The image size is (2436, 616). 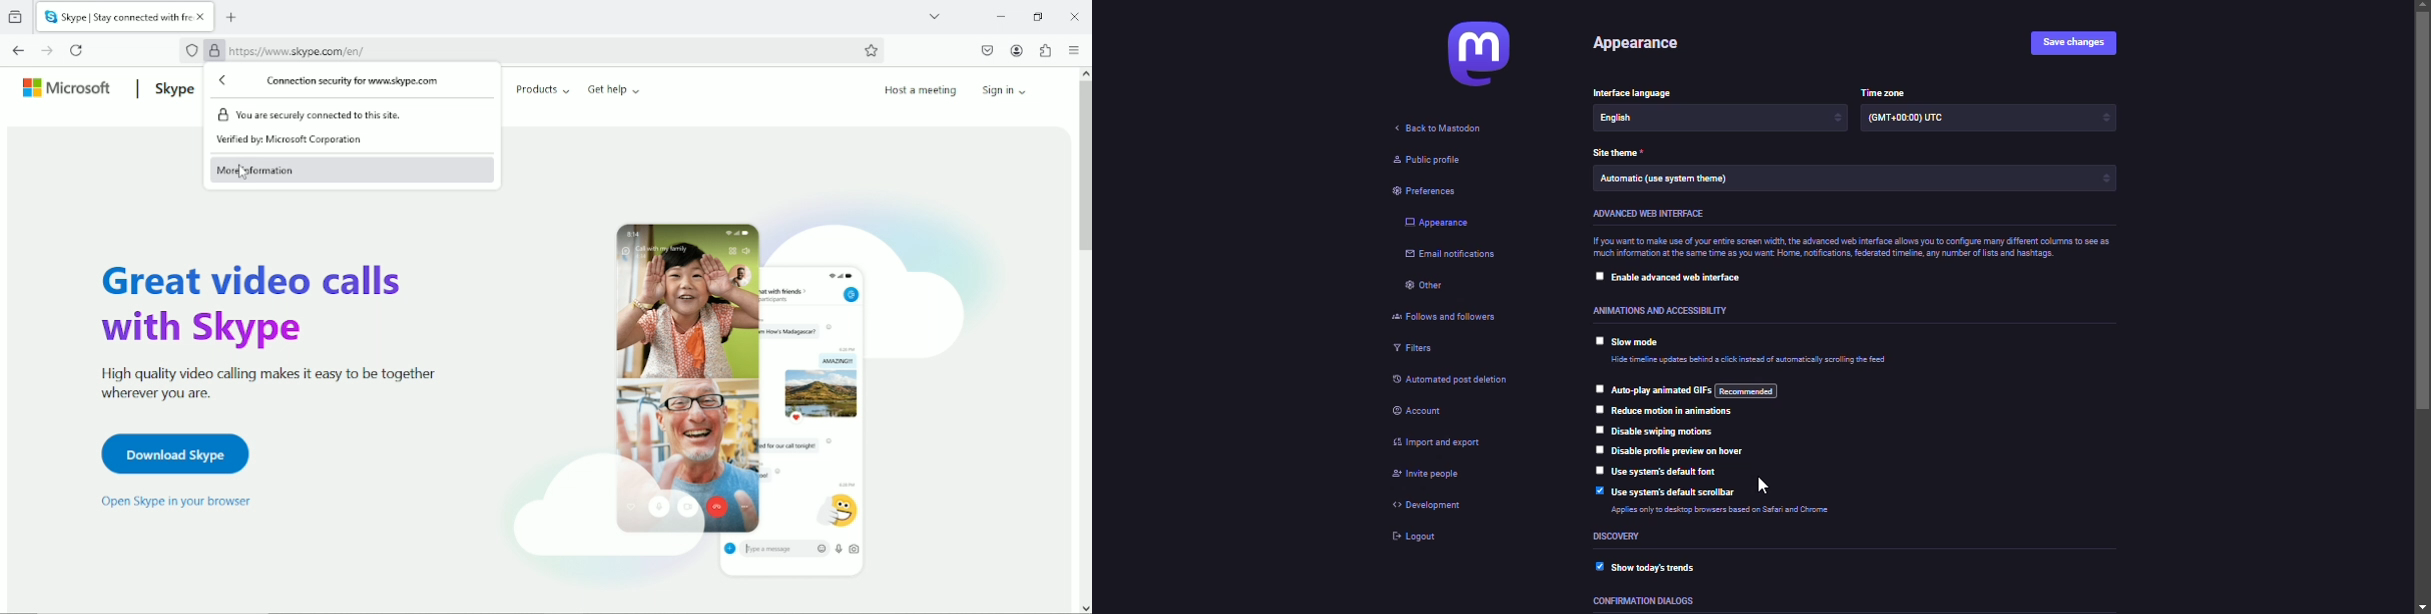 What do you see at coordinates (1742, 510) in the screenshot?
I see `info` at bounding box center [1742, 510].